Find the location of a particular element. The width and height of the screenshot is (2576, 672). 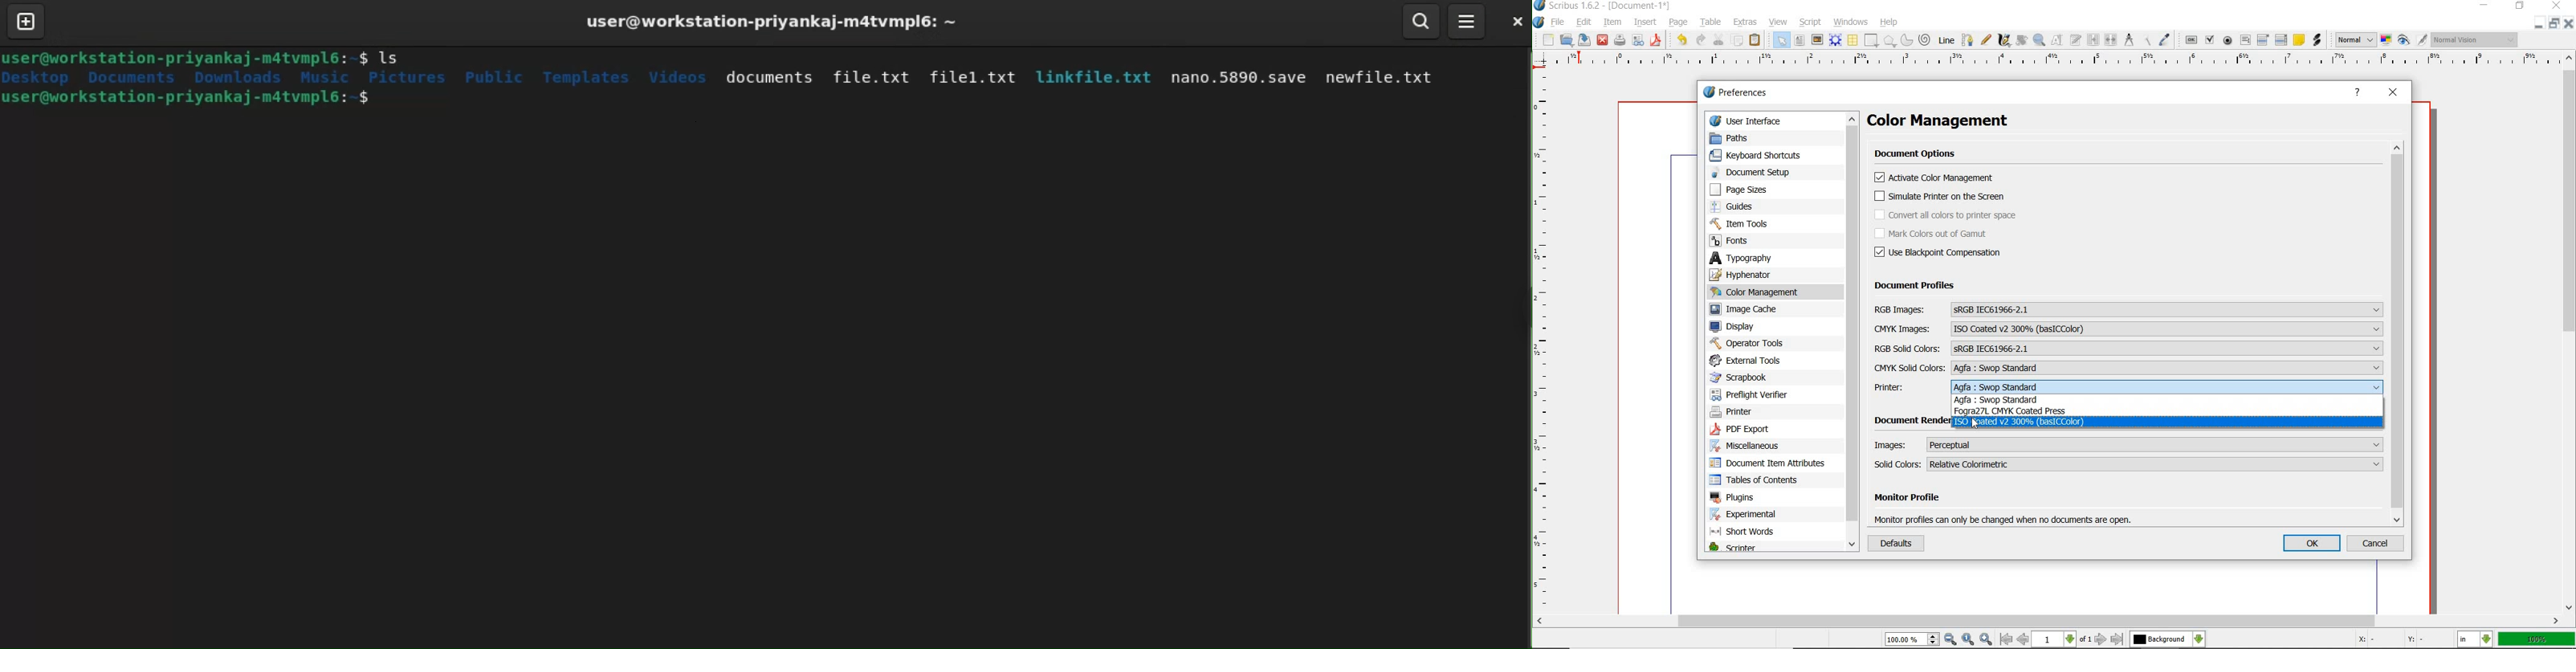

DOCUMENT PROFILES is located at coordinates (1915, 286).